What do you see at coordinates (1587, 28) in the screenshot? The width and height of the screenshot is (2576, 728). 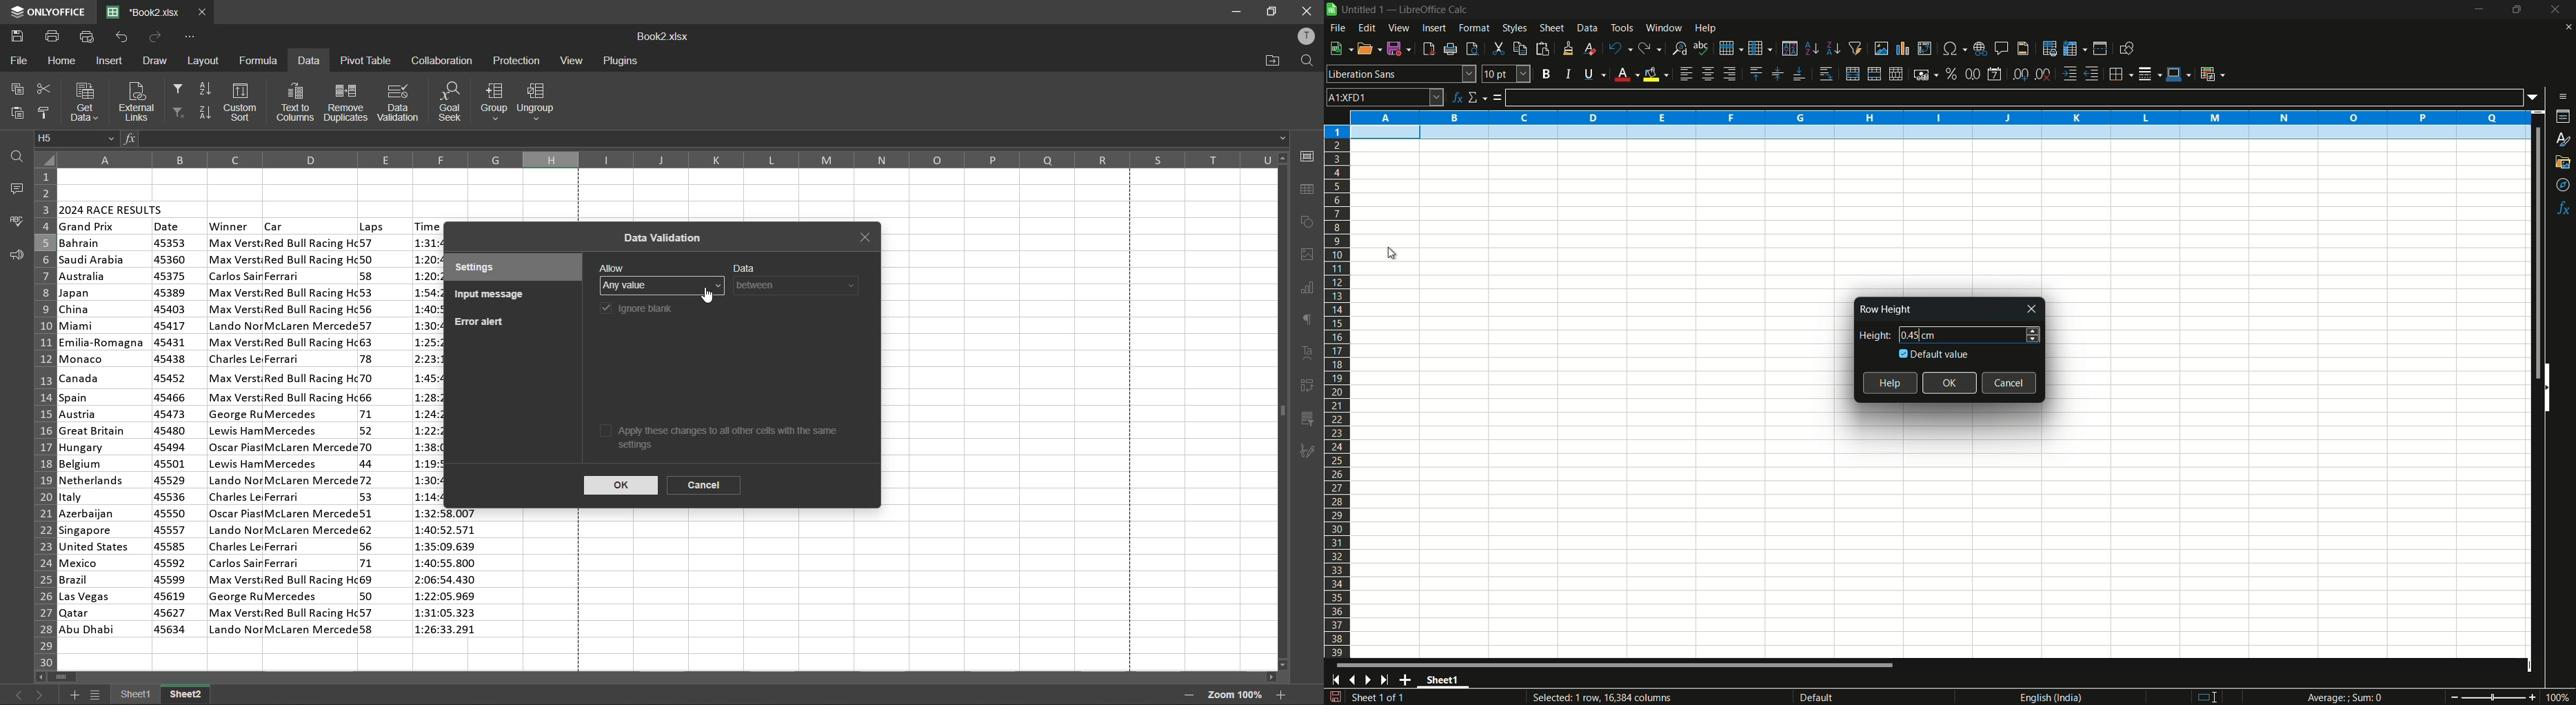 I see `data menu` at bounding box center [1587, 28].